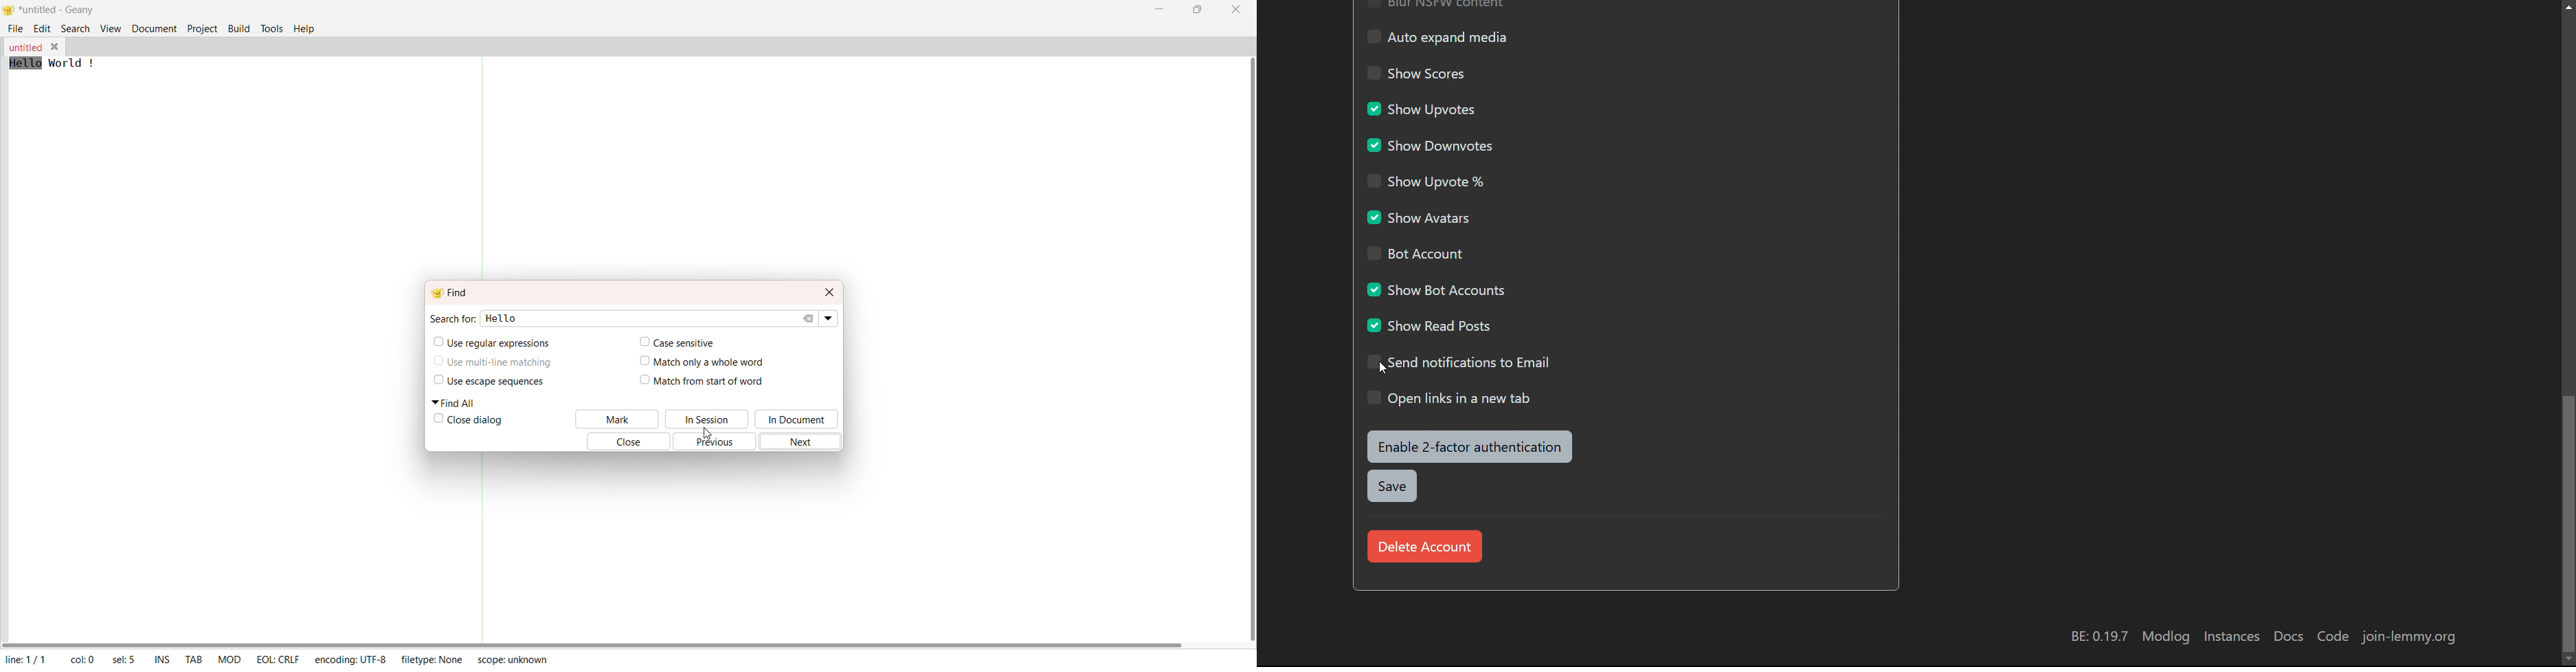  I want to click on auto expand media, so click(1437, 36).